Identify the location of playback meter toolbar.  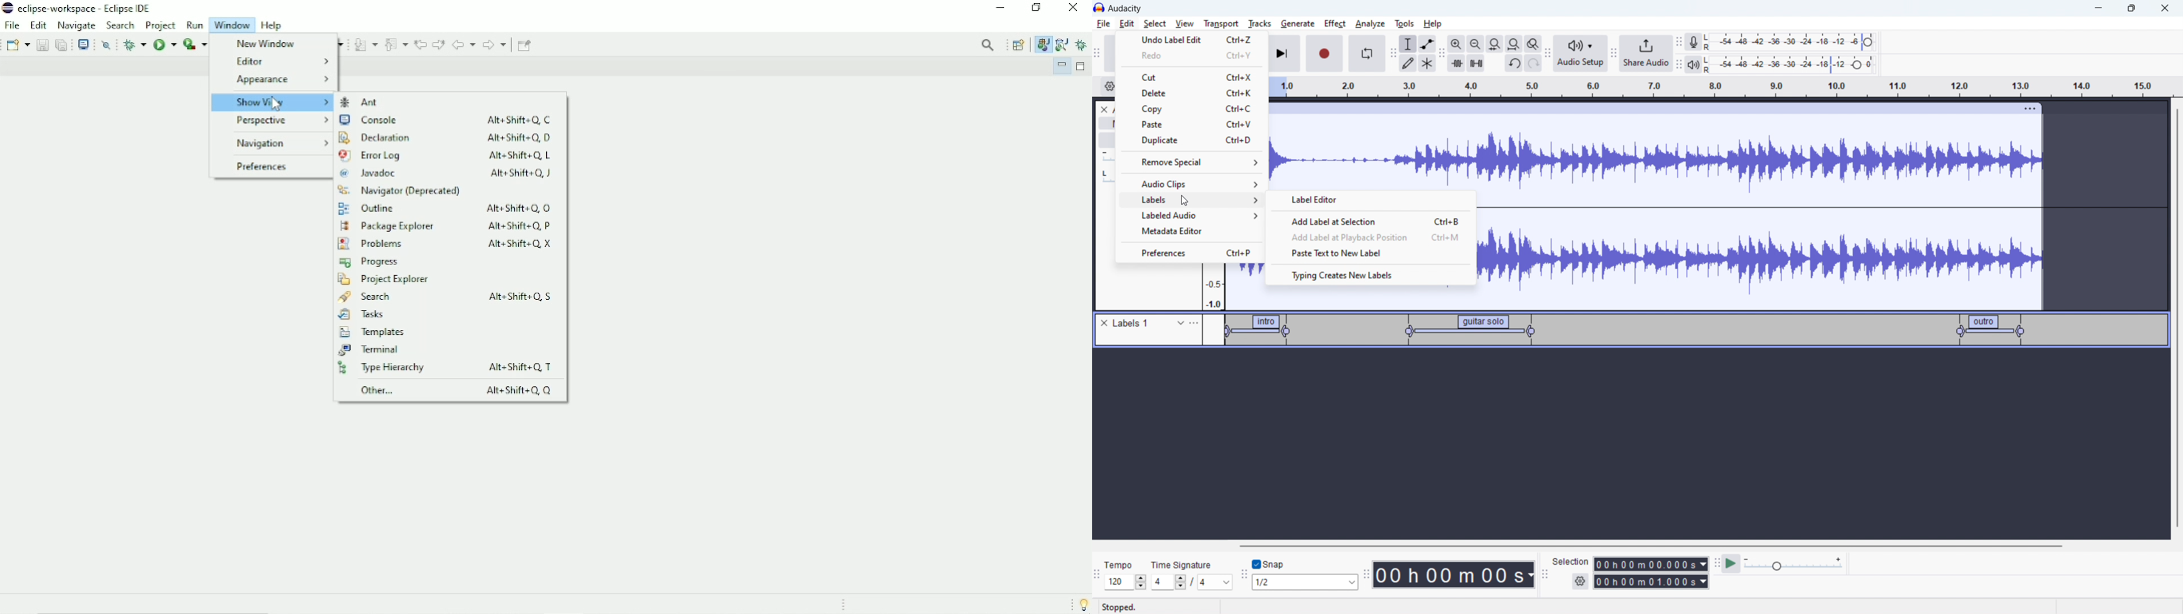
(1679, 65).